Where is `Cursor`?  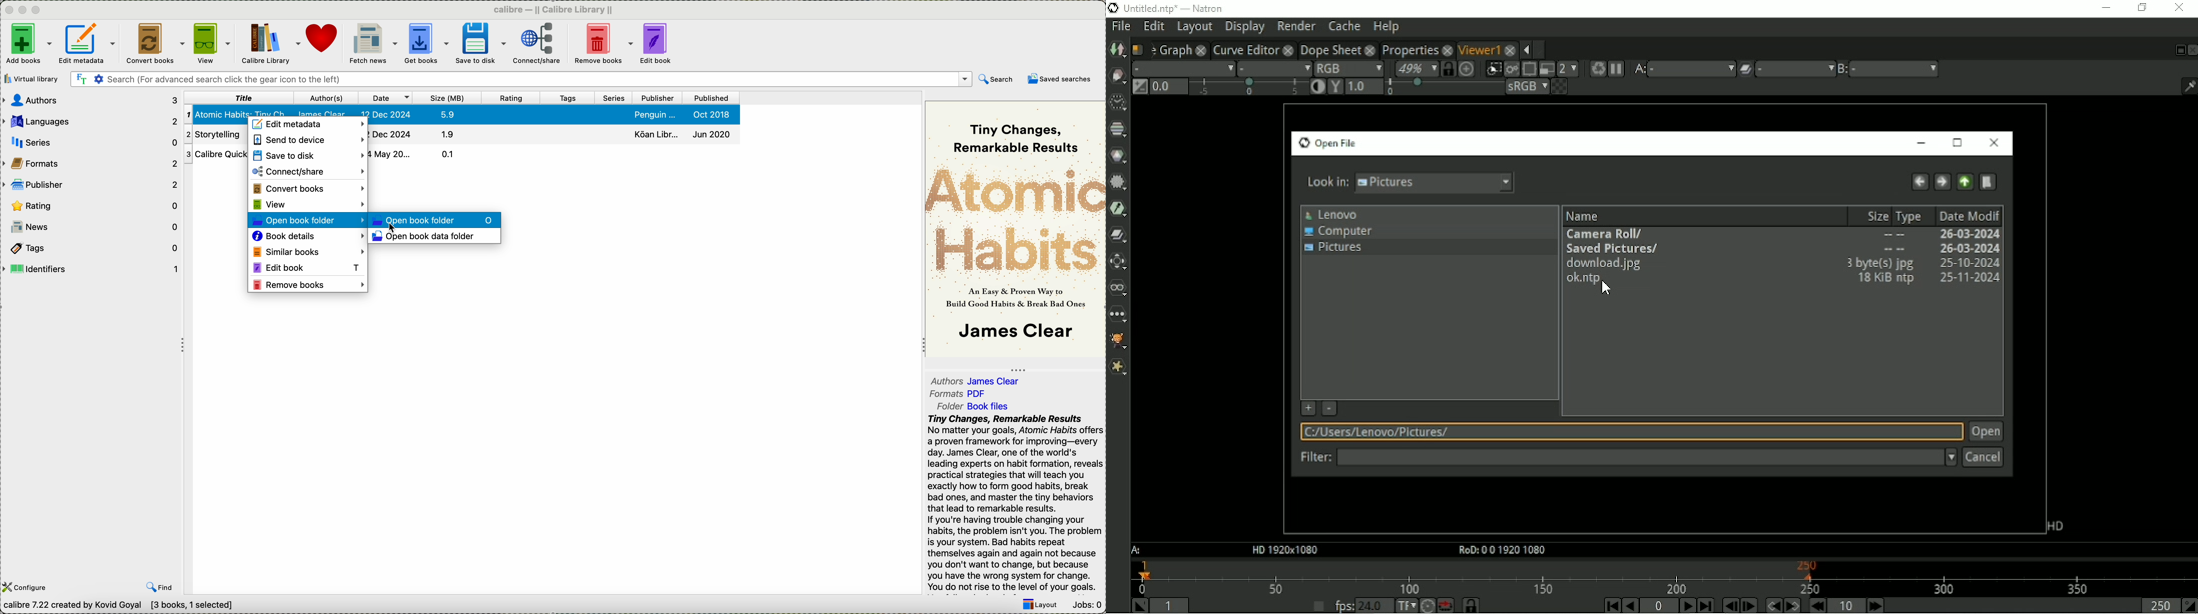
Cursor is located at coordinates (393, 230).